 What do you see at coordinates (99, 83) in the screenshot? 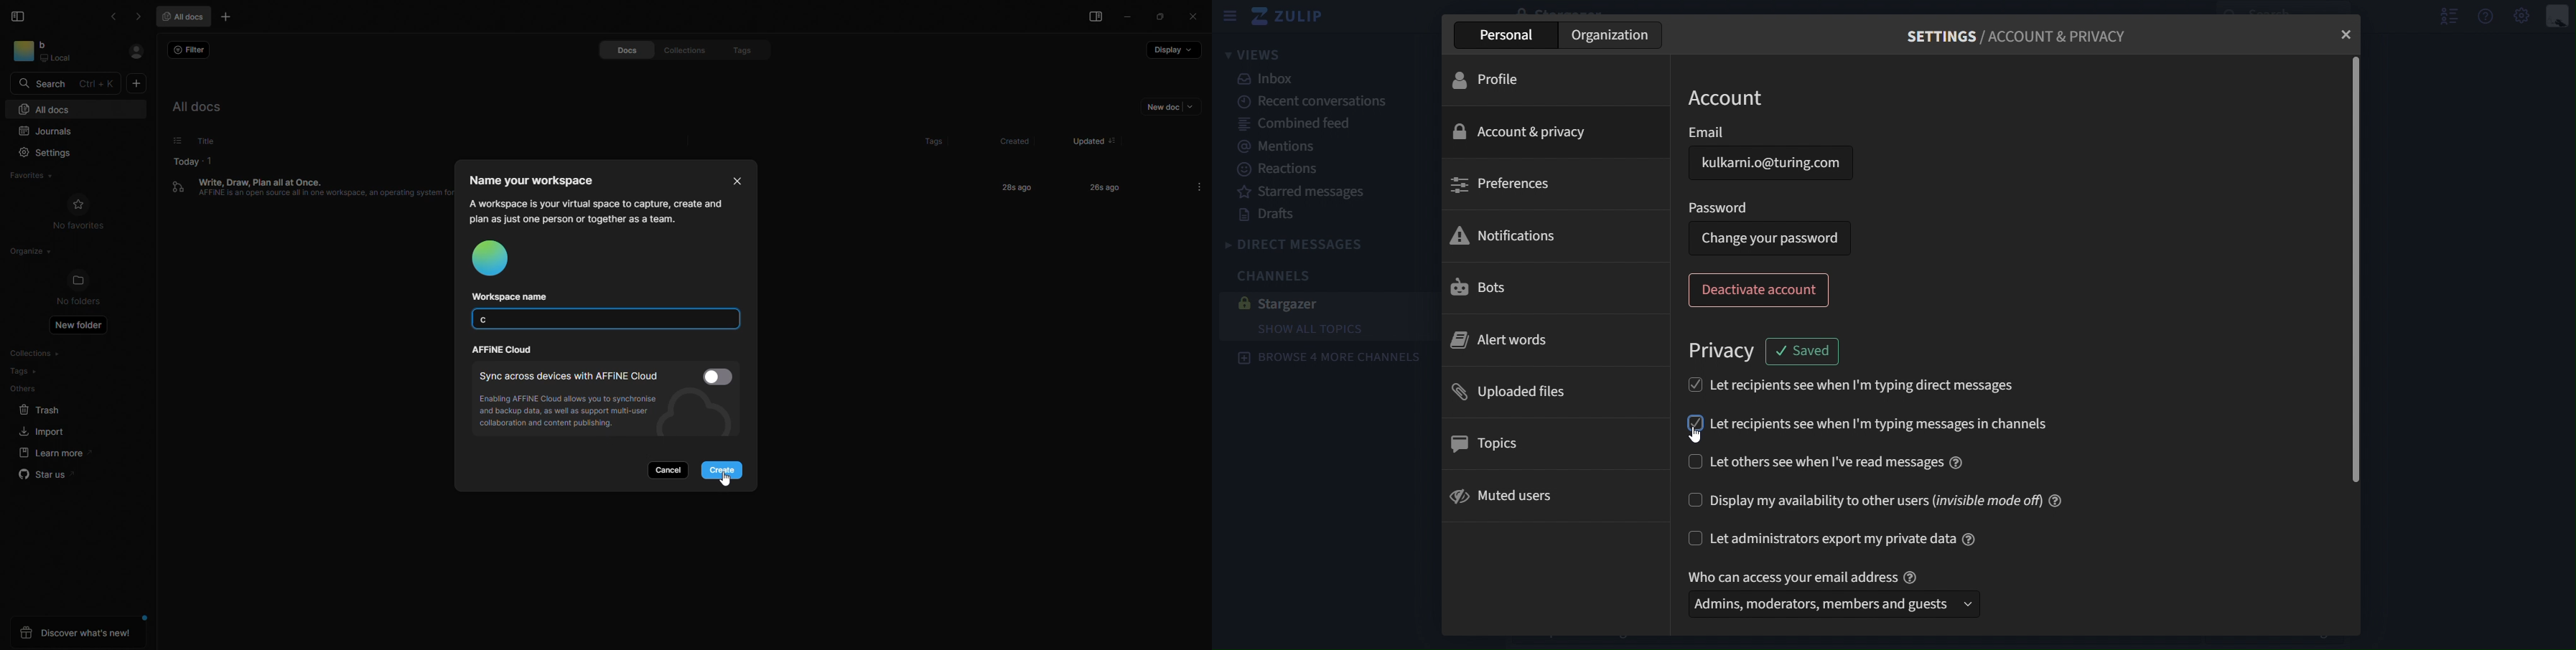
I see `ctrl+k` at bounding box center [99, 83].